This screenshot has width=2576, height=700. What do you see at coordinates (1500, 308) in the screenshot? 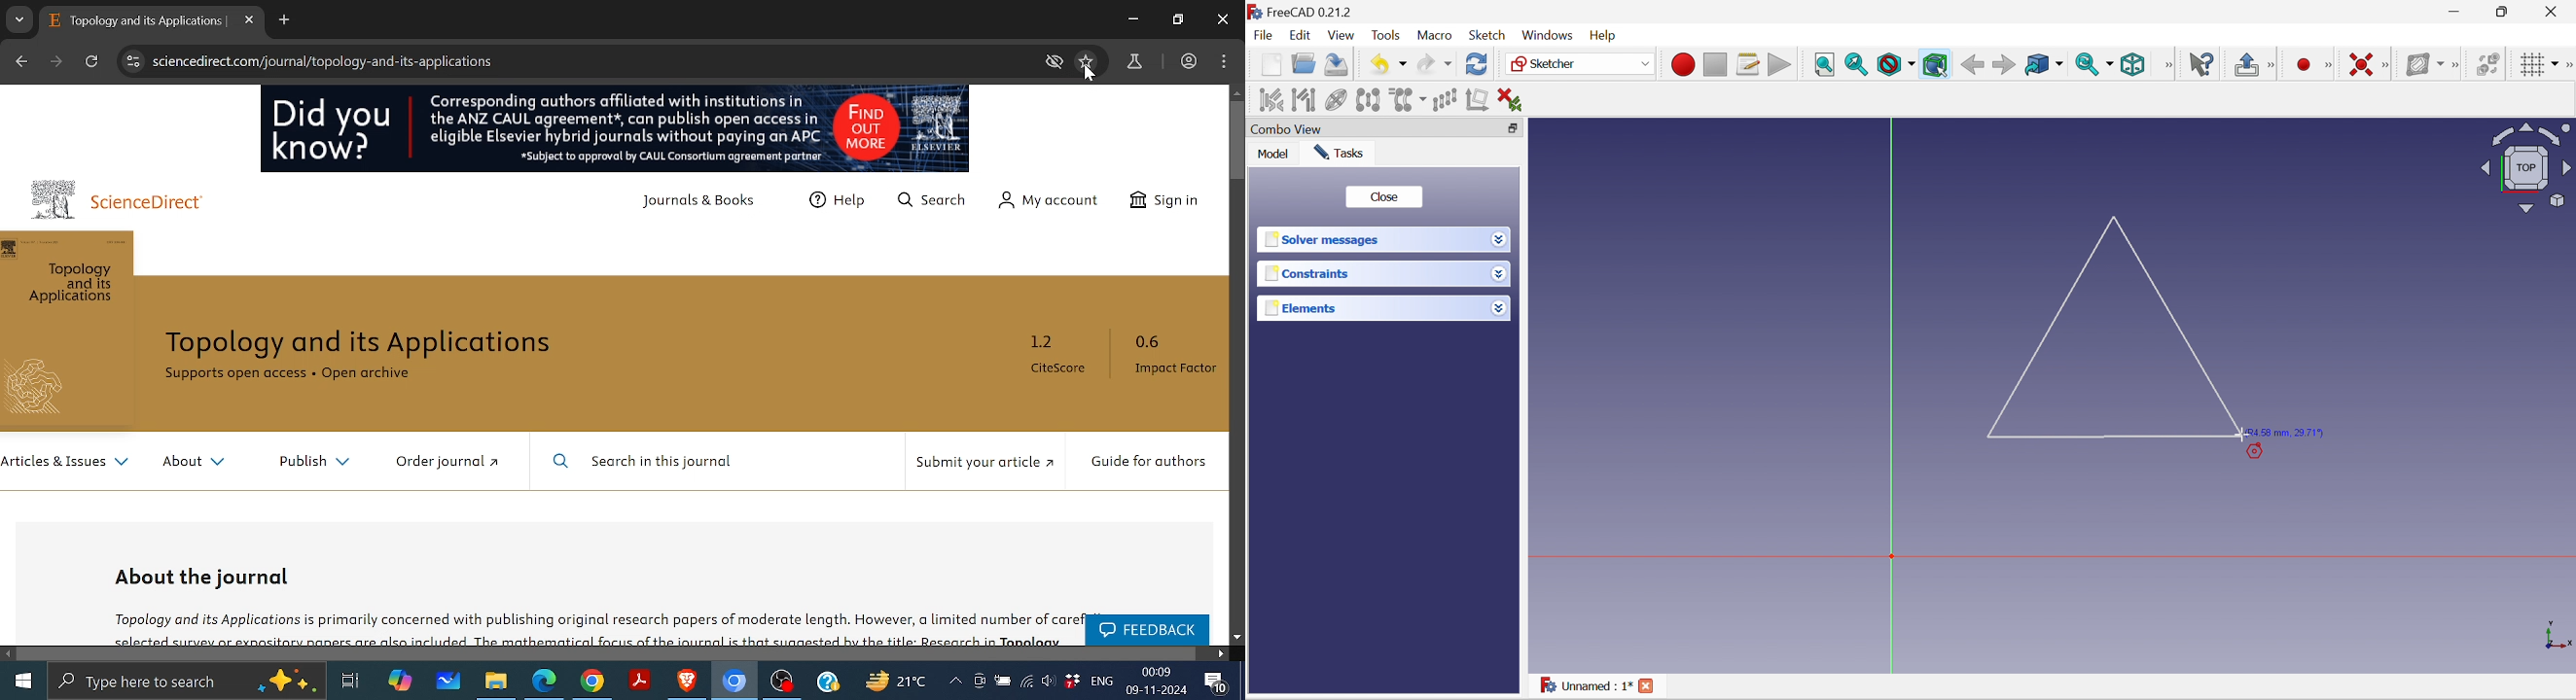
I see `Drop down` at bounding box center [1500, 308].